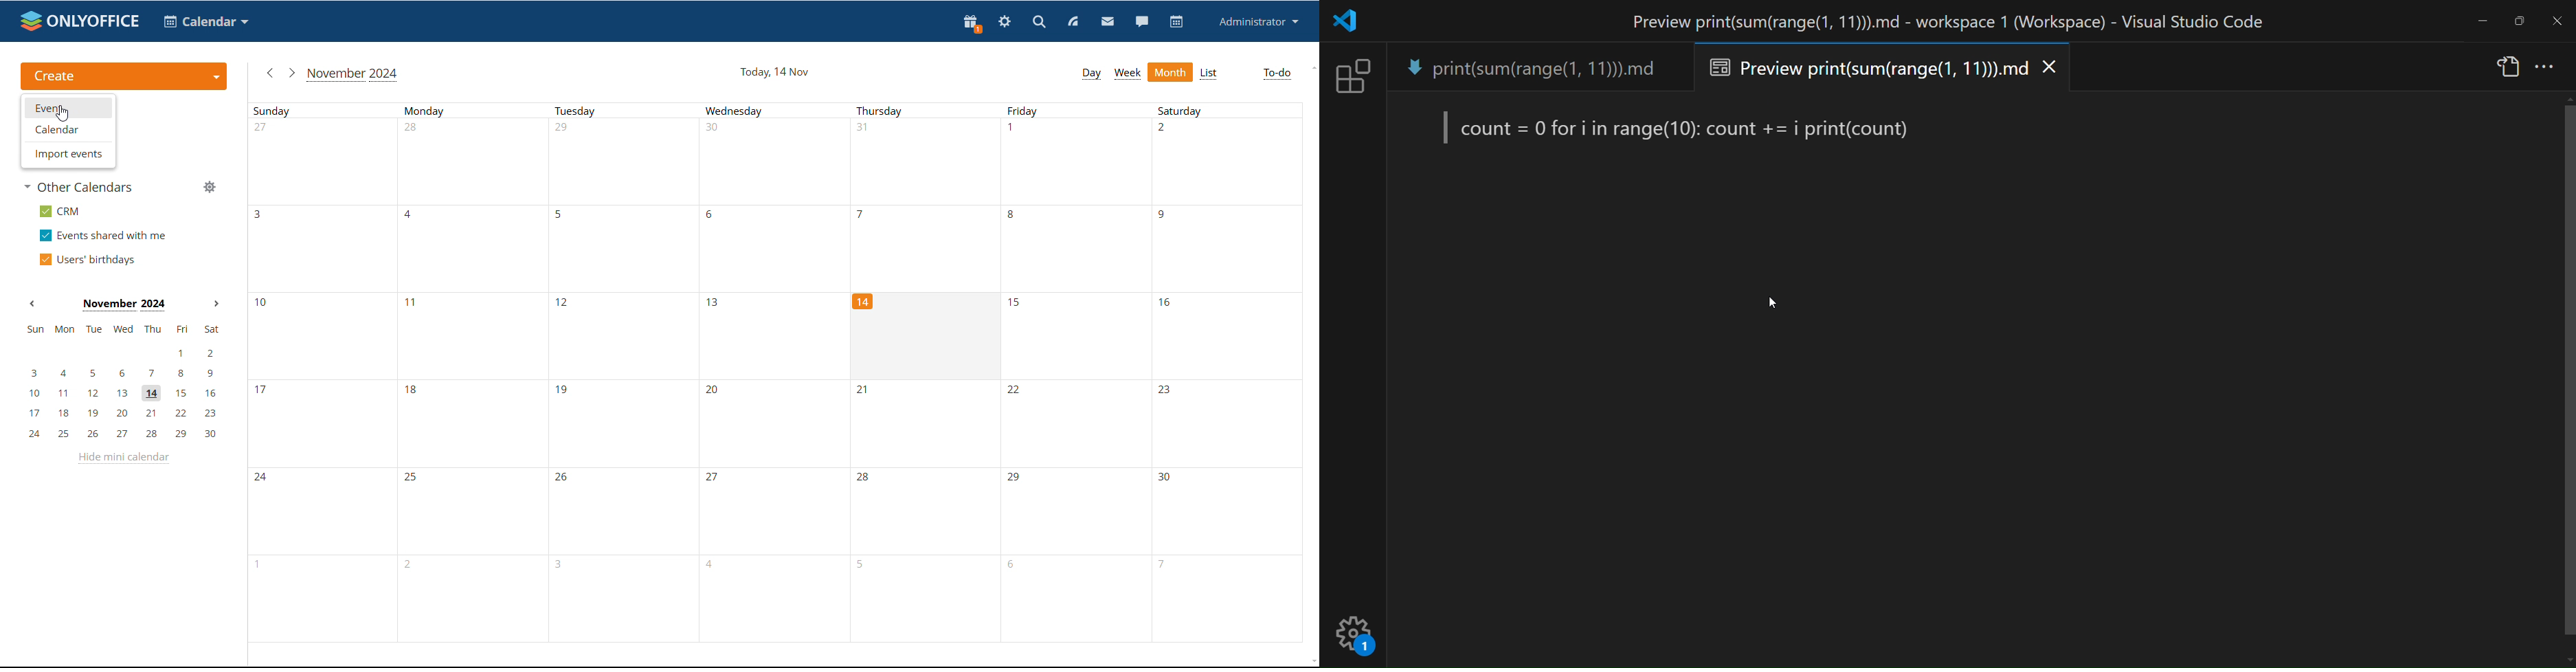 The width and height of the screenshot is (2576, 672). What do you see at coordinates (2545, 66) in the screenshot?
I see `more` at bounding box center [2545, 66].